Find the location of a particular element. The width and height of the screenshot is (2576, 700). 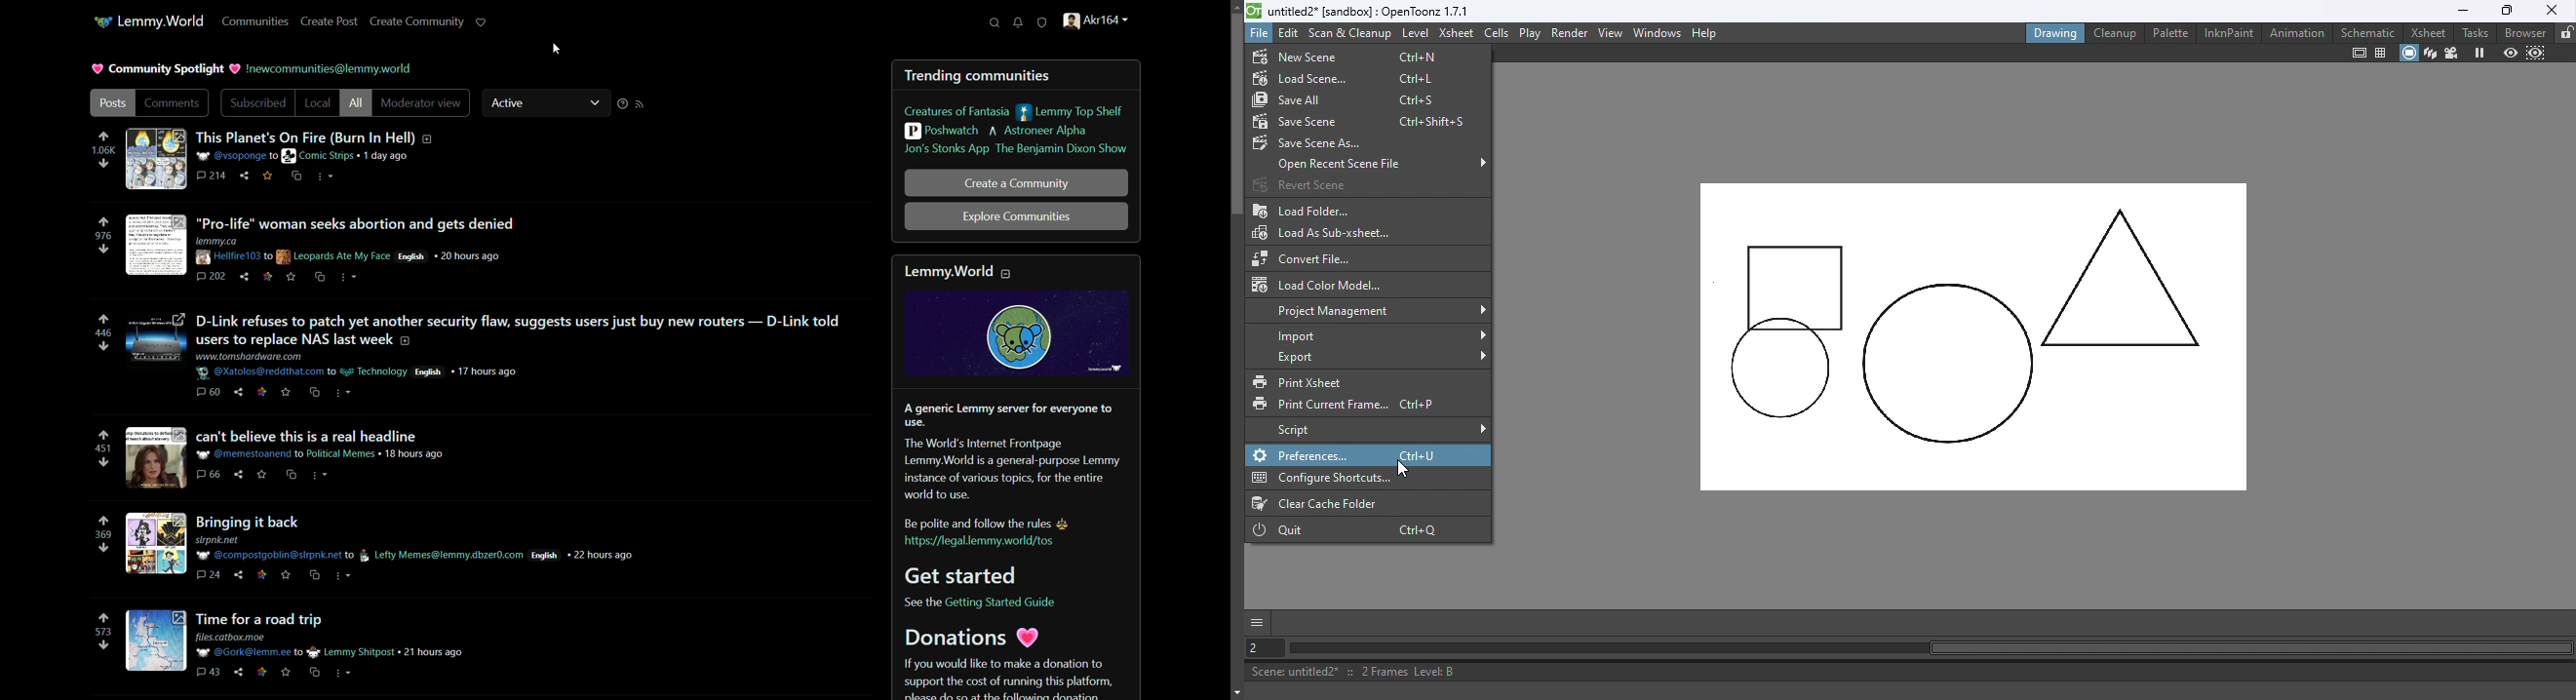

downvote is located at coordinates (102, 463).